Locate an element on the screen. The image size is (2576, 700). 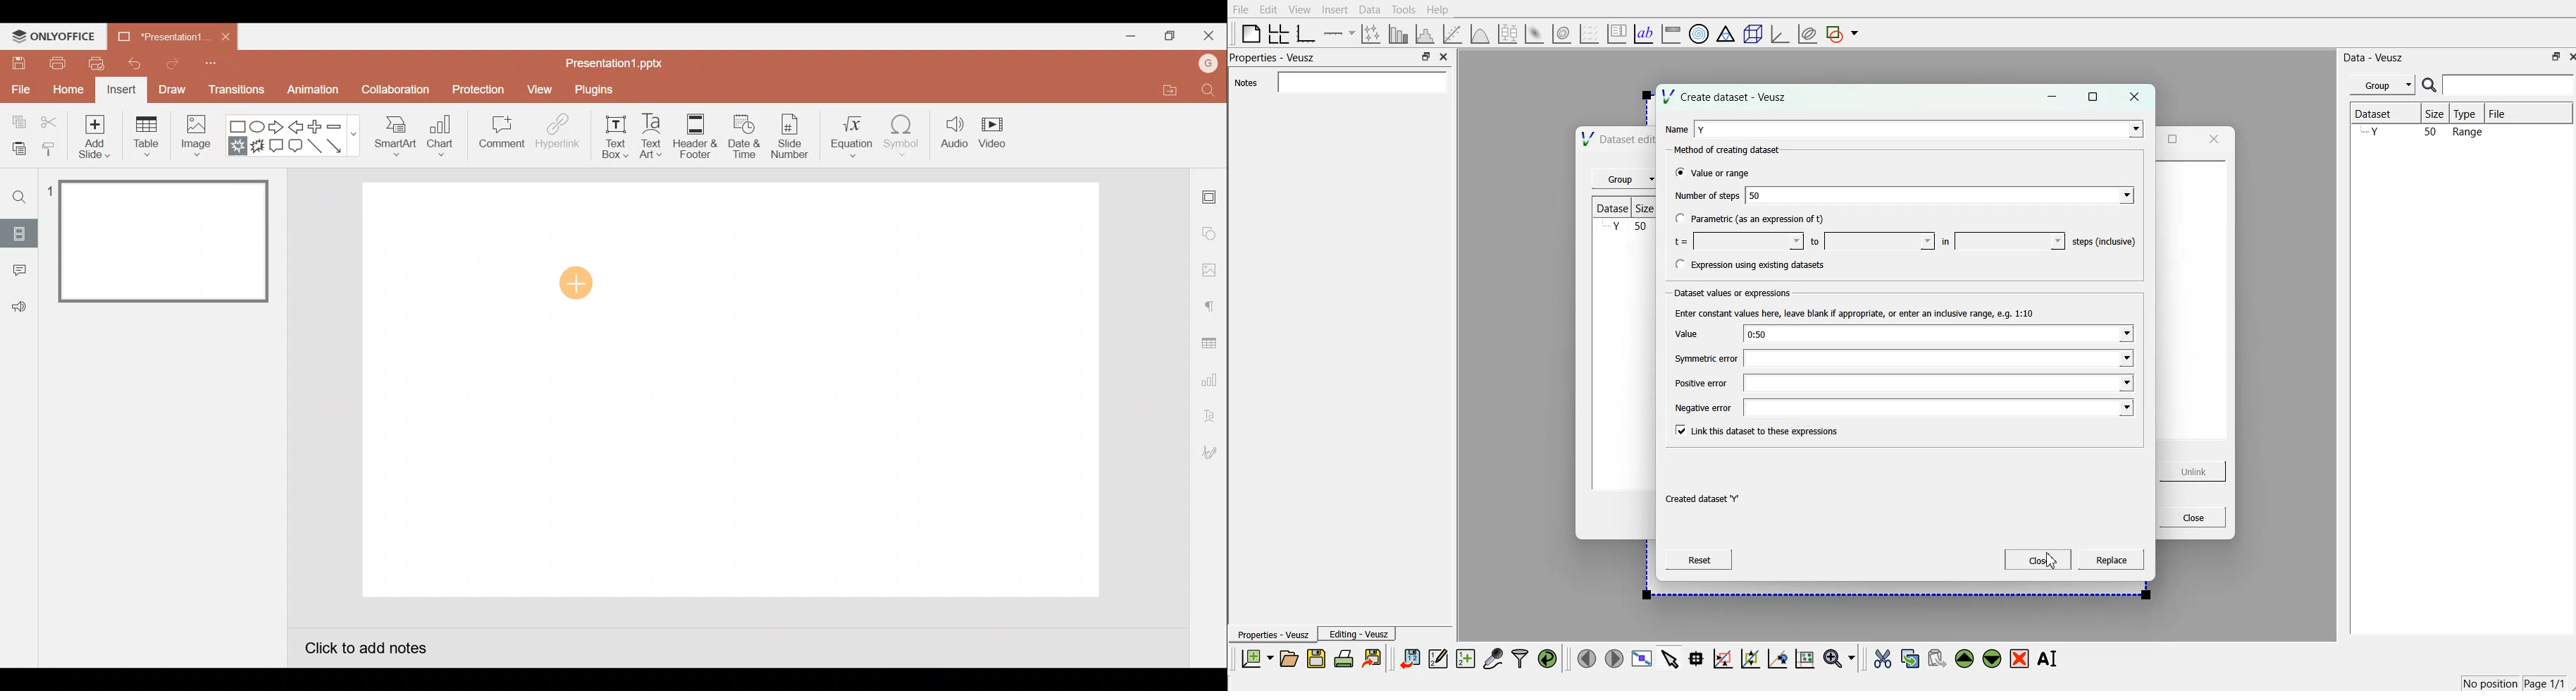
Copy style is located at coordinates (54, 151).